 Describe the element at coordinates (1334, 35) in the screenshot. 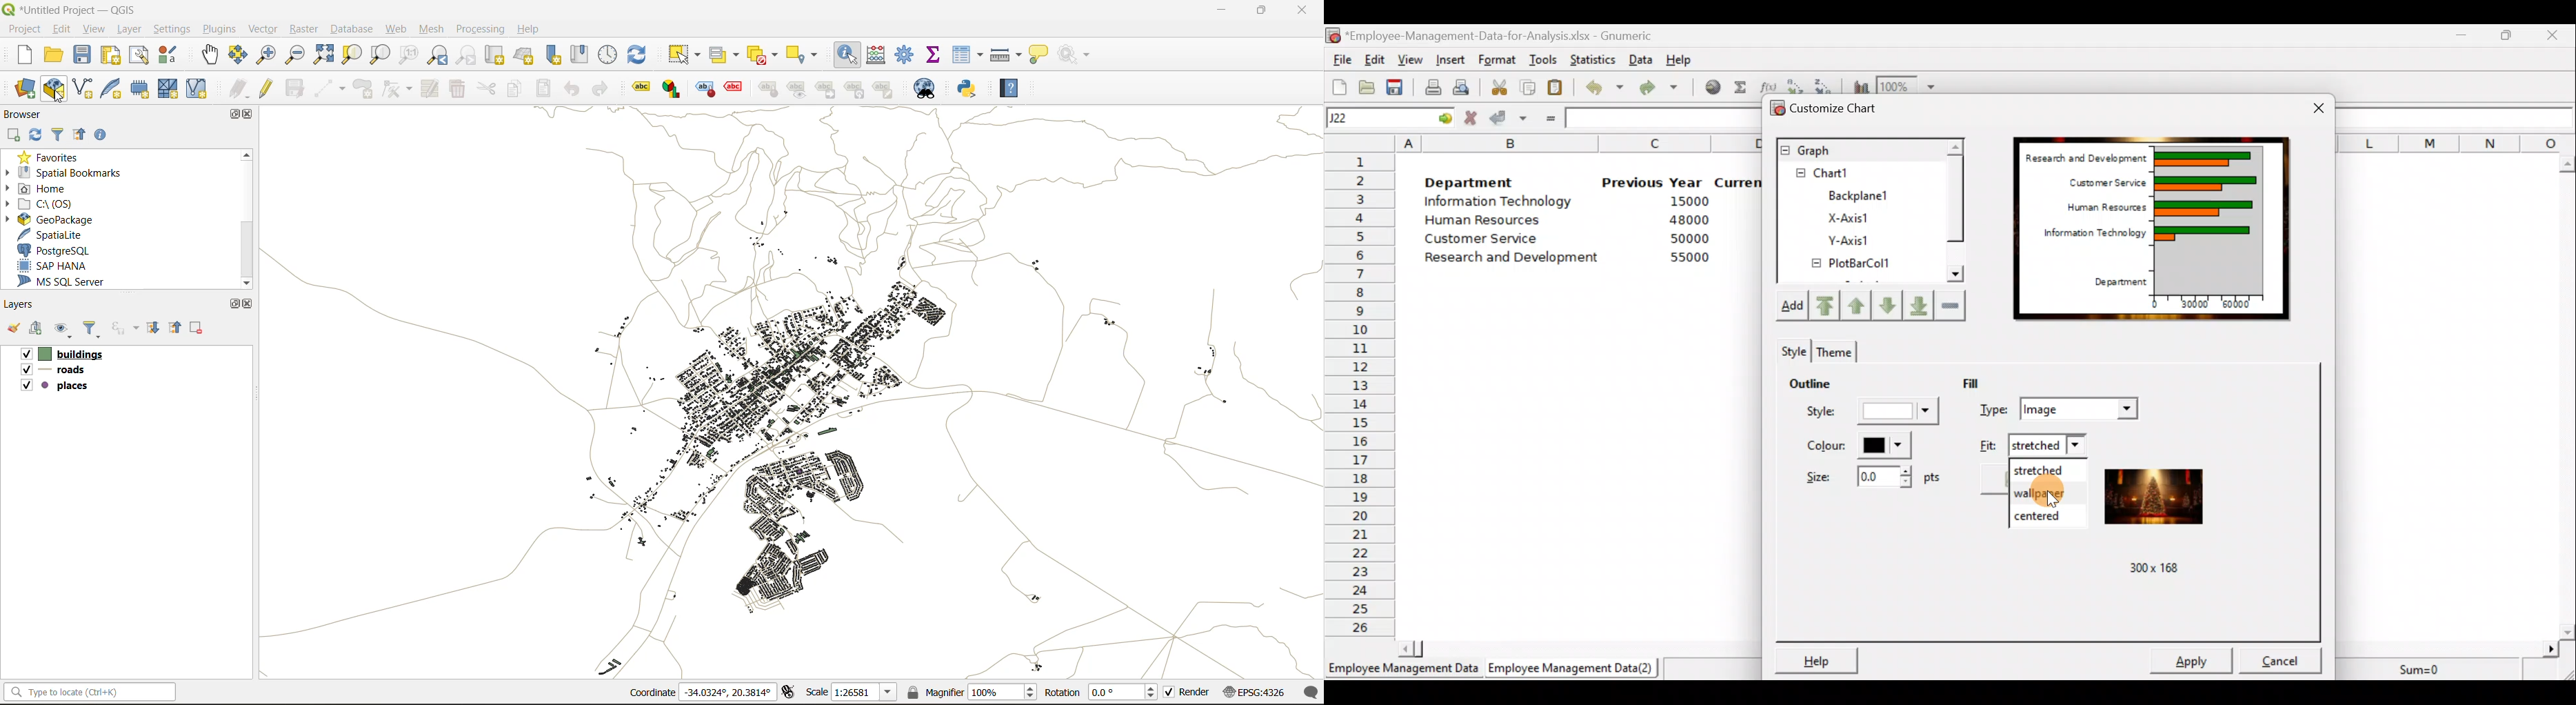

I see `Gnumeric logo` at that location.